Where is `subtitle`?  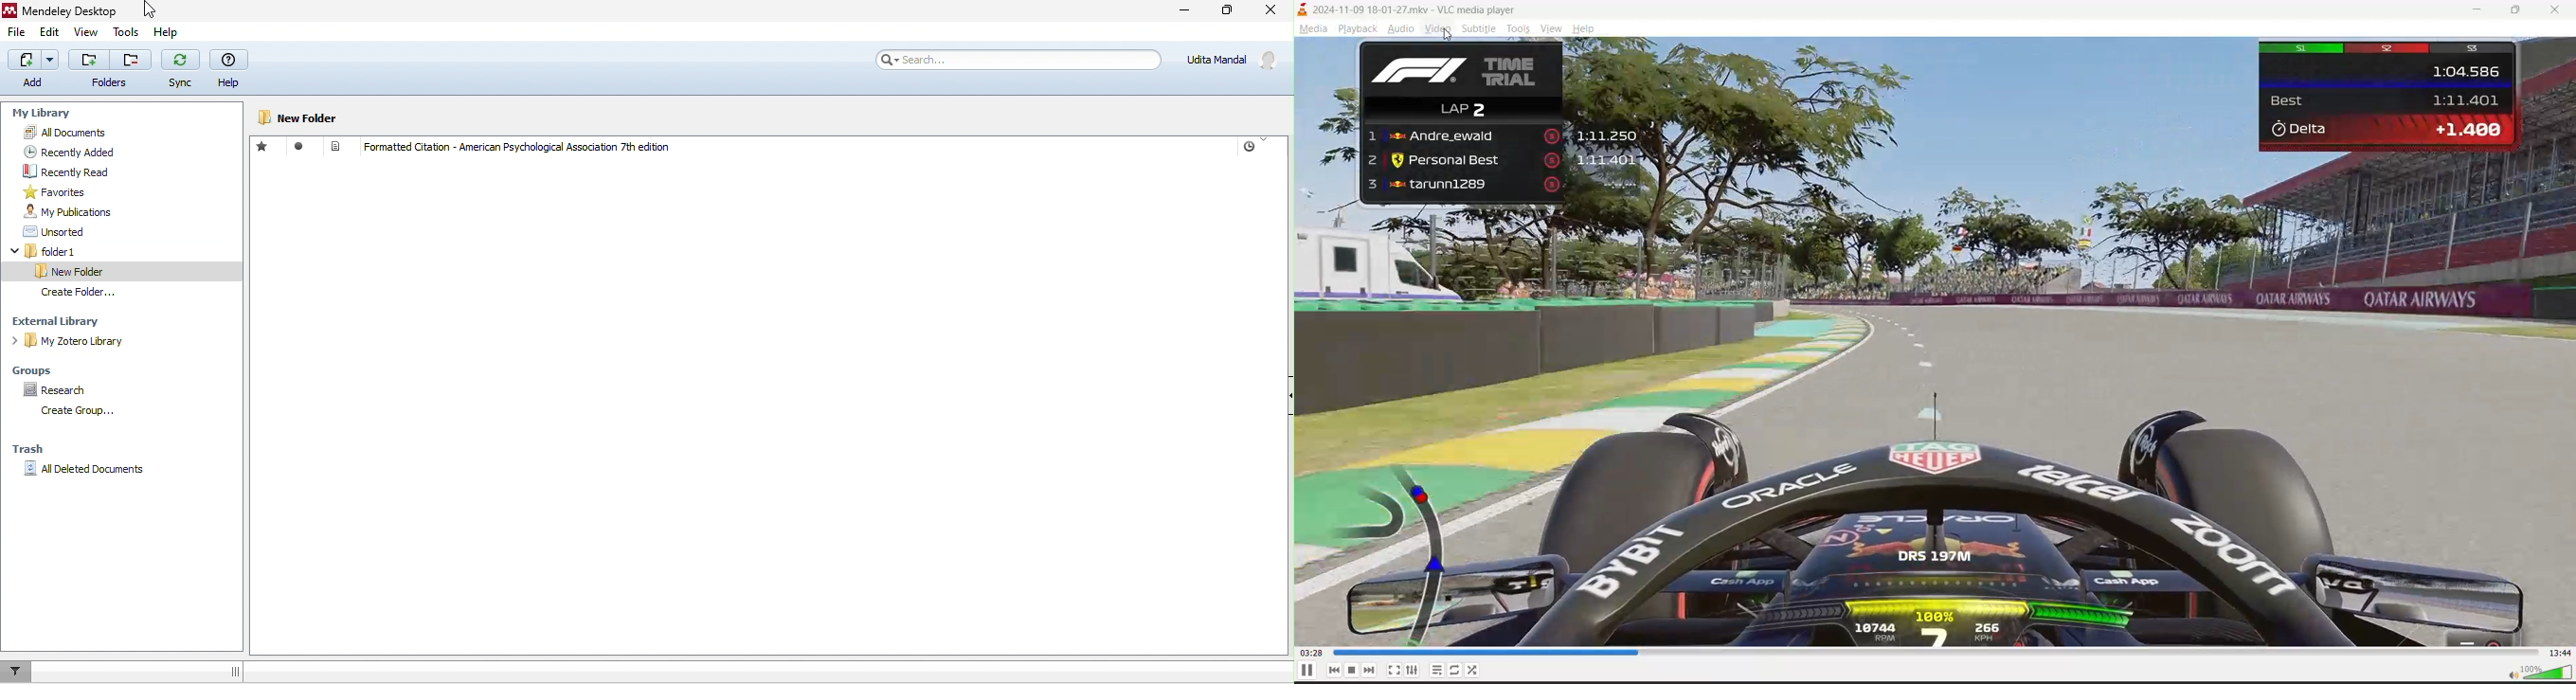
subtitle is located at coordinates (1475, 28).